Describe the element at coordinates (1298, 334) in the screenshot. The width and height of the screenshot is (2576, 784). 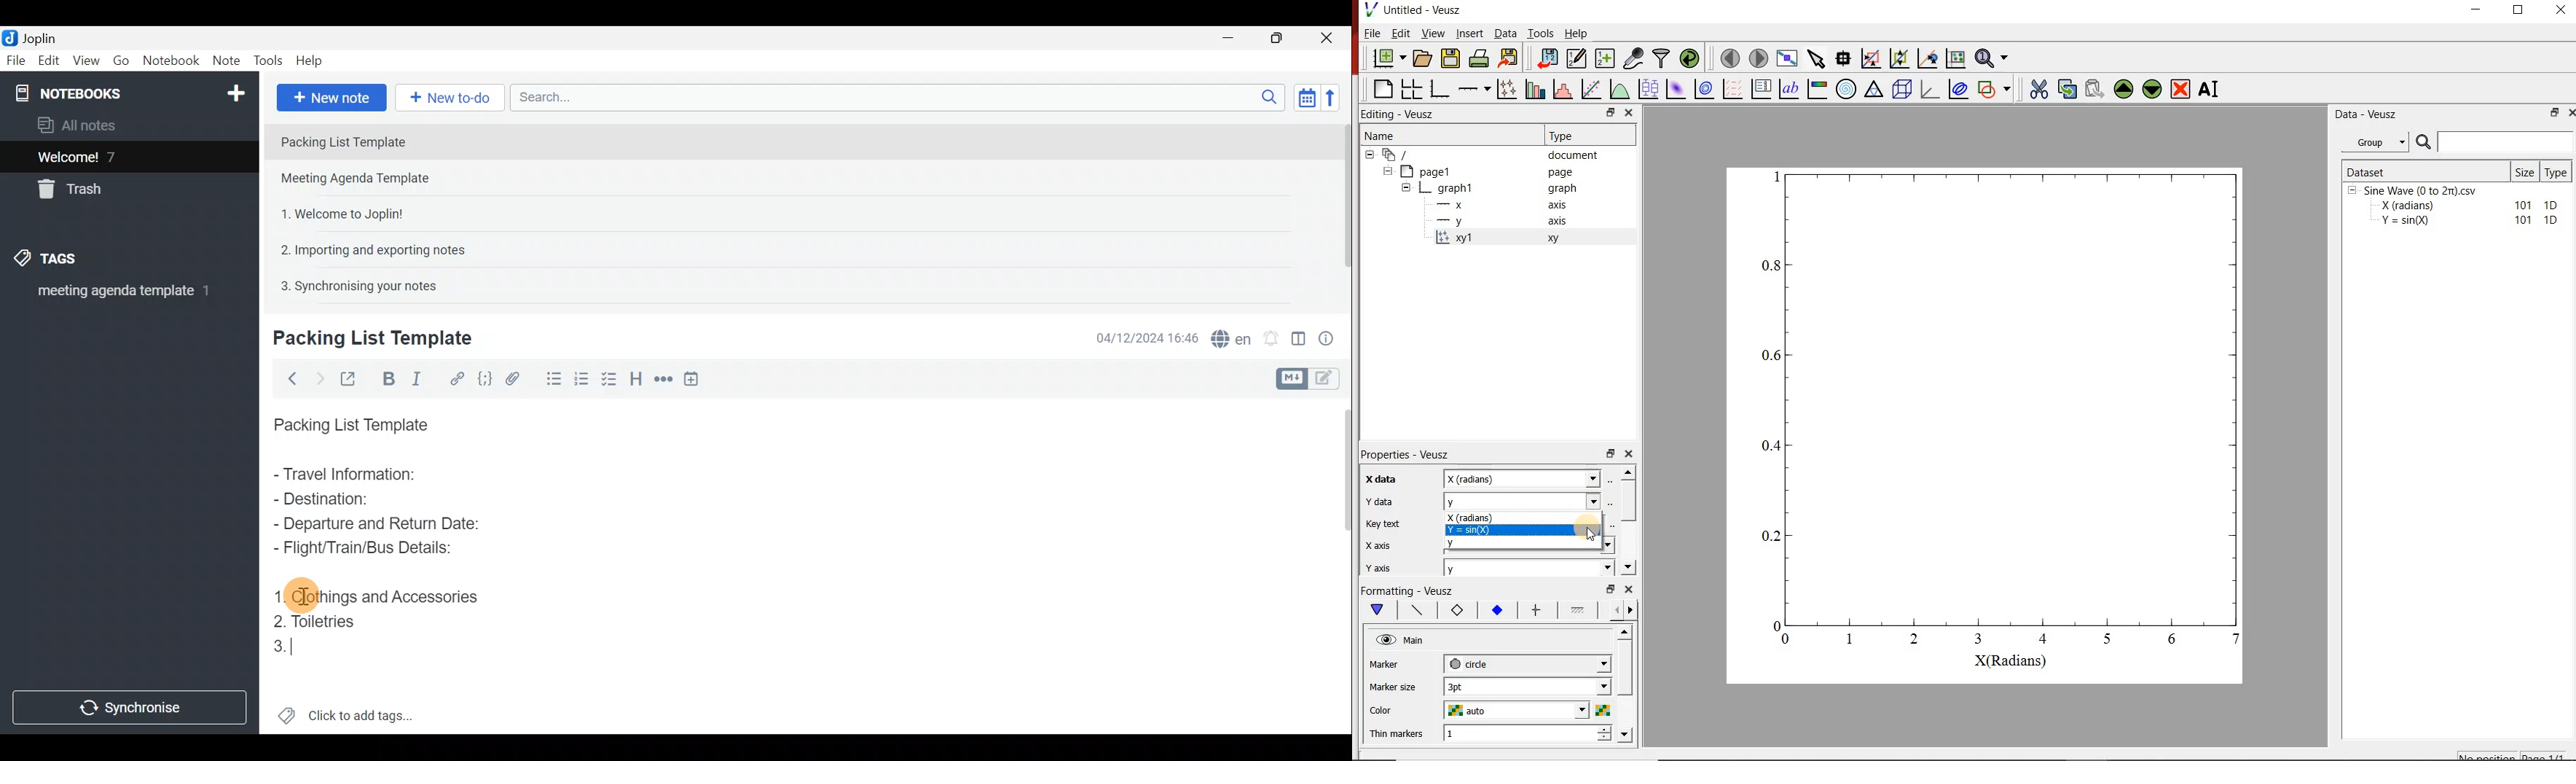
I see `Toggle editor layout` at that location.